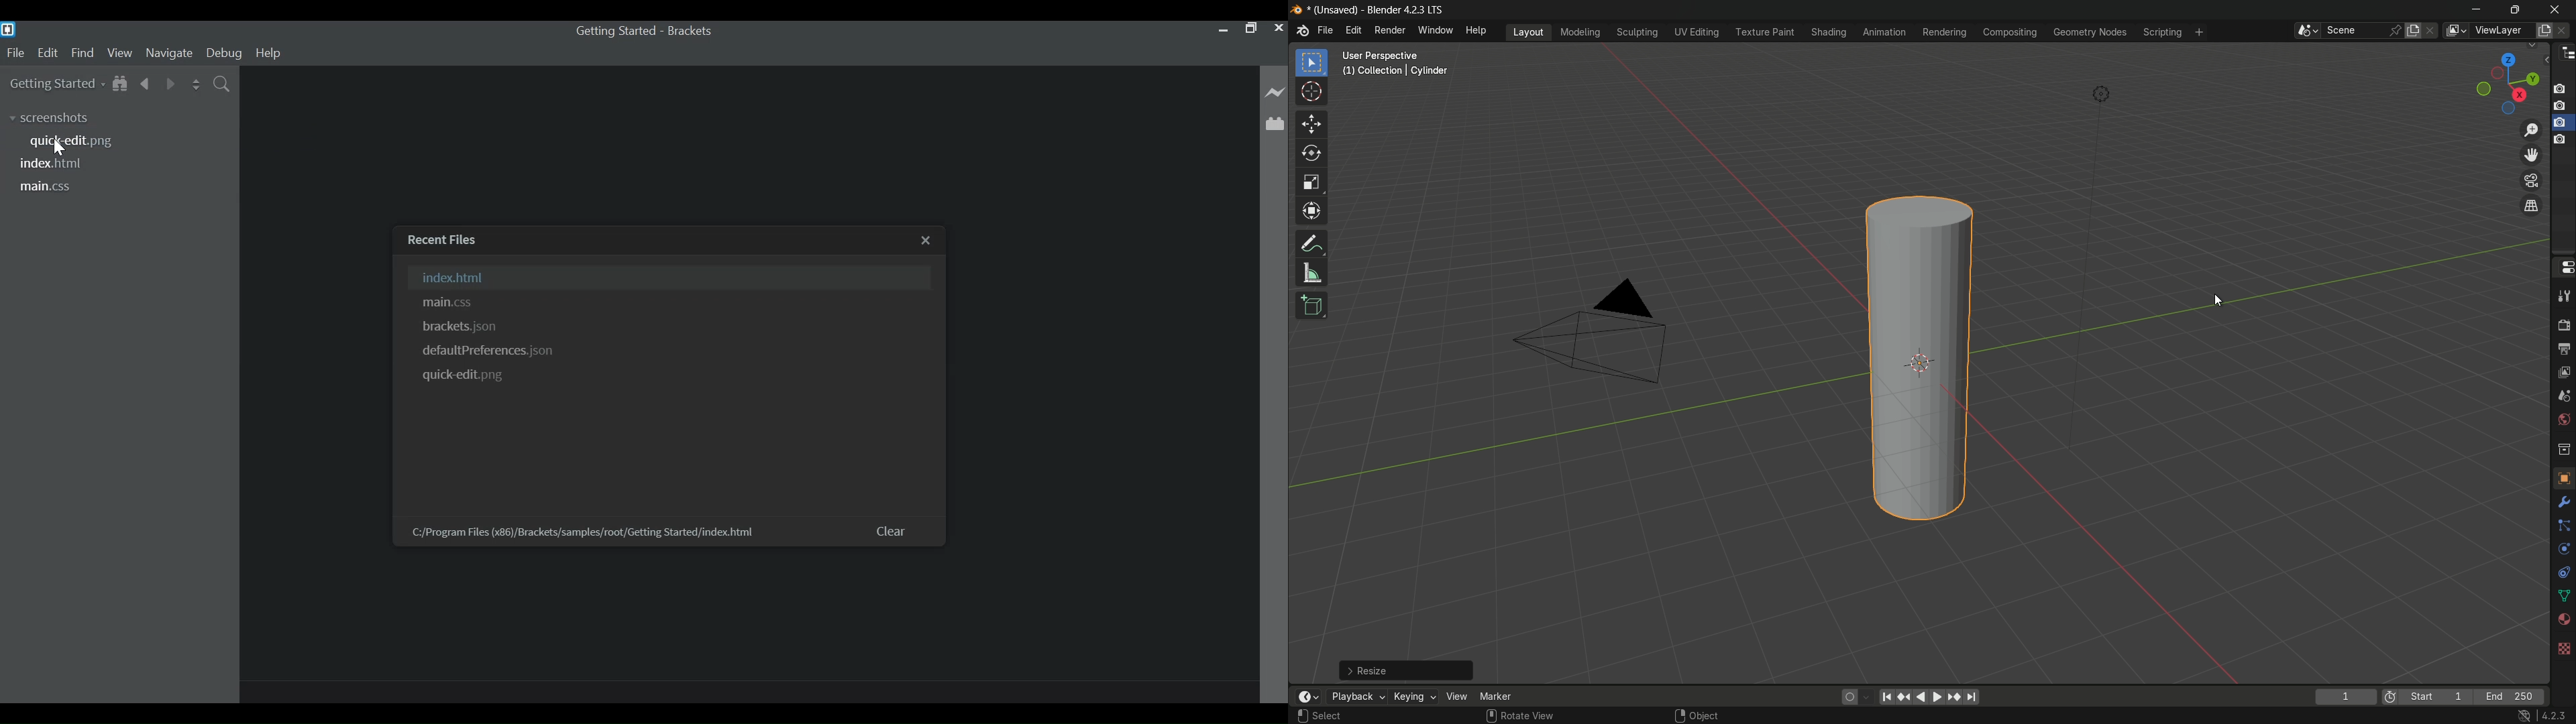 Image resolution: width=2576 pixels, height=728 pixels. What do you see at coordinates (2090, 33) in the screenshot?
I see `geometry nodes` at bounding box center [2090, 33].